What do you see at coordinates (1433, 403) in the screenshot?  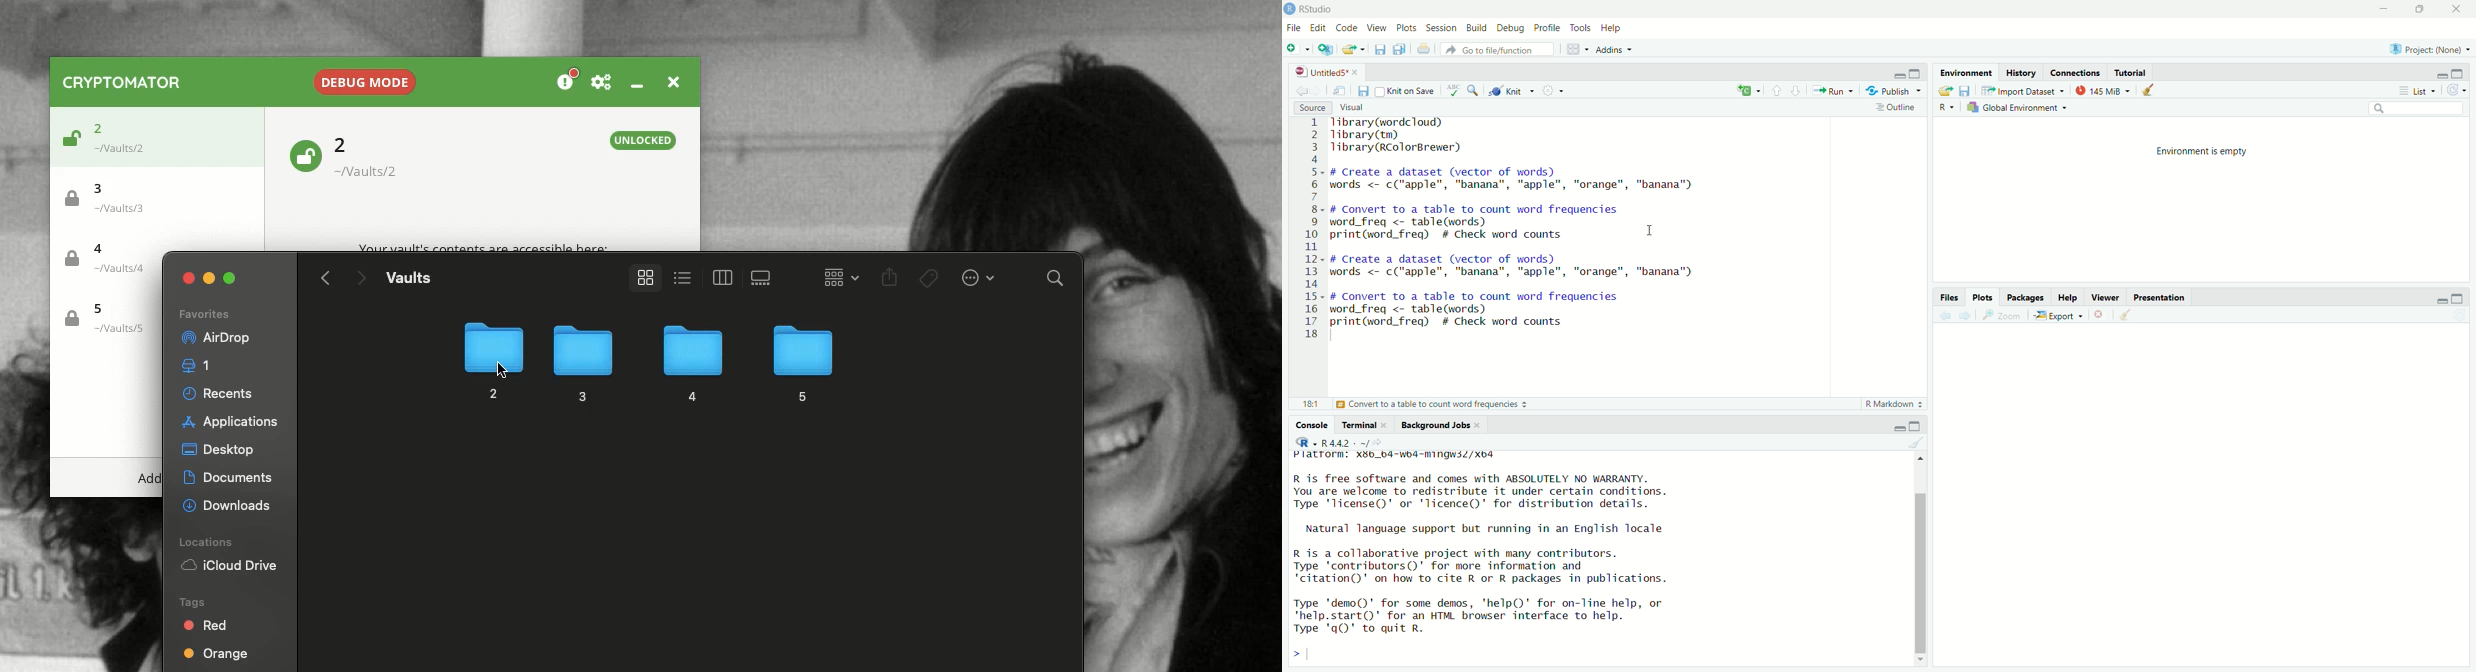 I see `Convert to a table to count word frequencies` at bounding box center [1433, 403].